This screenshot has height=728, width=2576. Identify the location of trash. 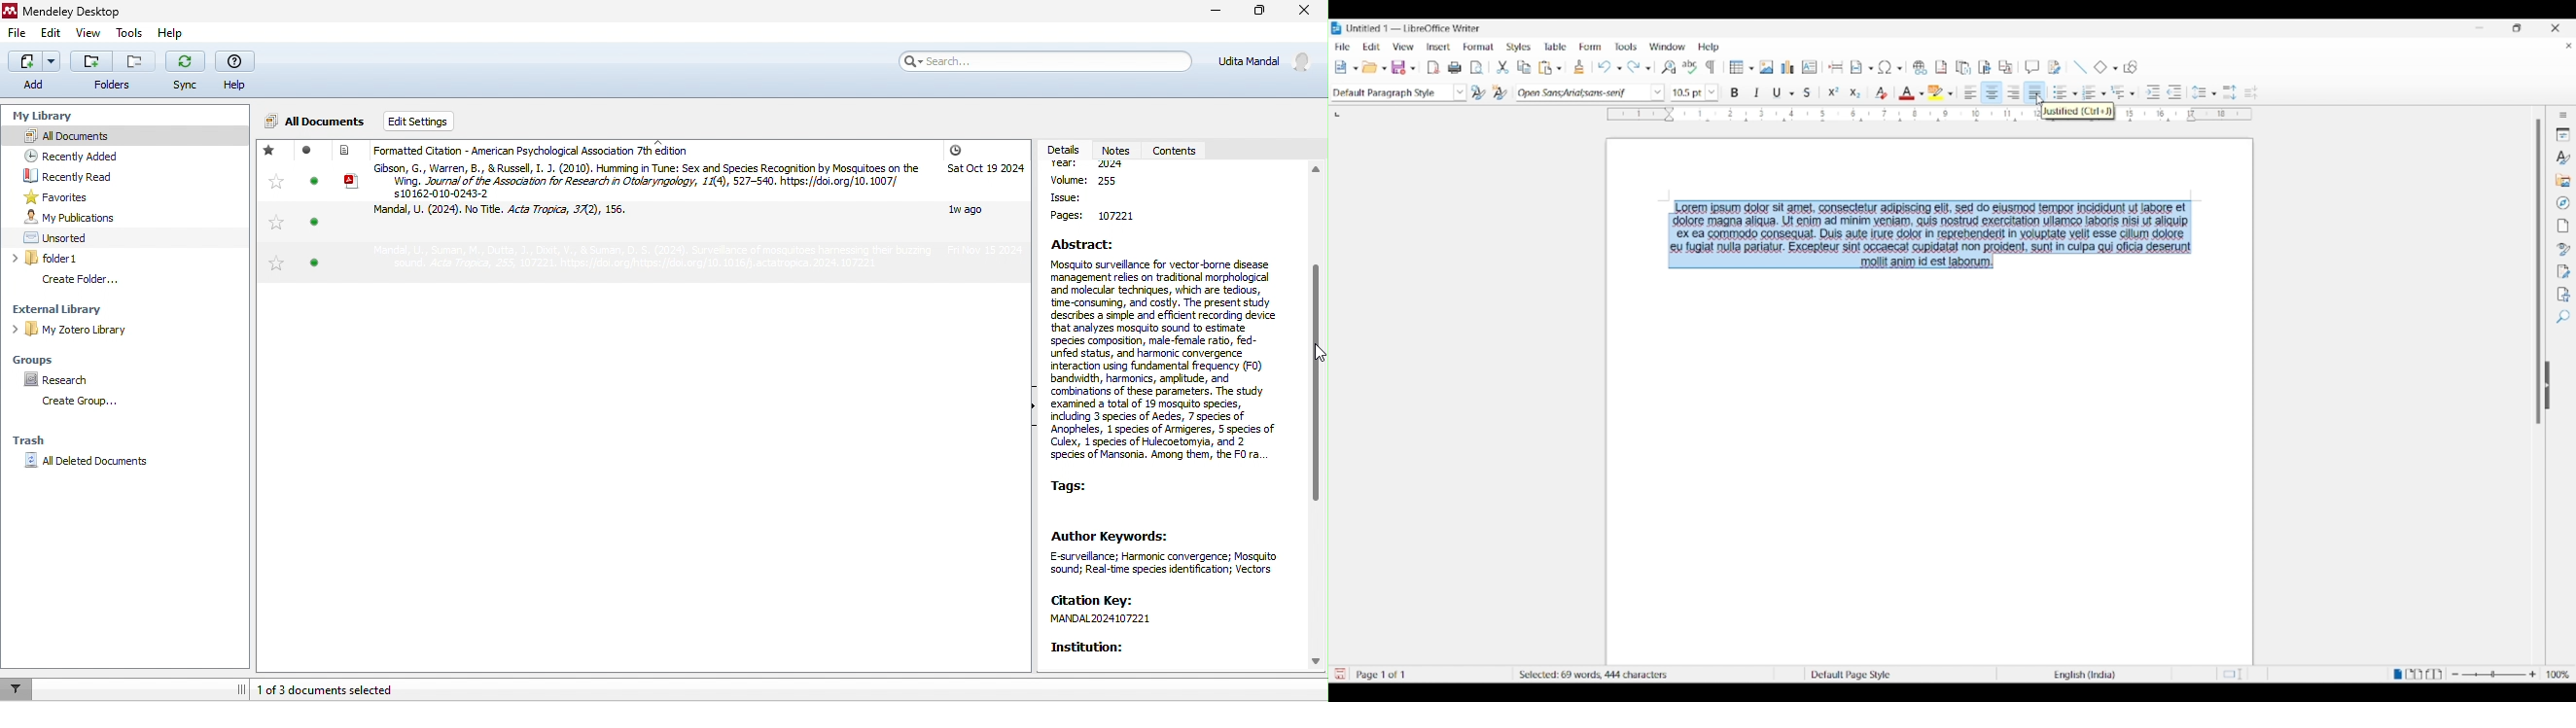
(42, 438).